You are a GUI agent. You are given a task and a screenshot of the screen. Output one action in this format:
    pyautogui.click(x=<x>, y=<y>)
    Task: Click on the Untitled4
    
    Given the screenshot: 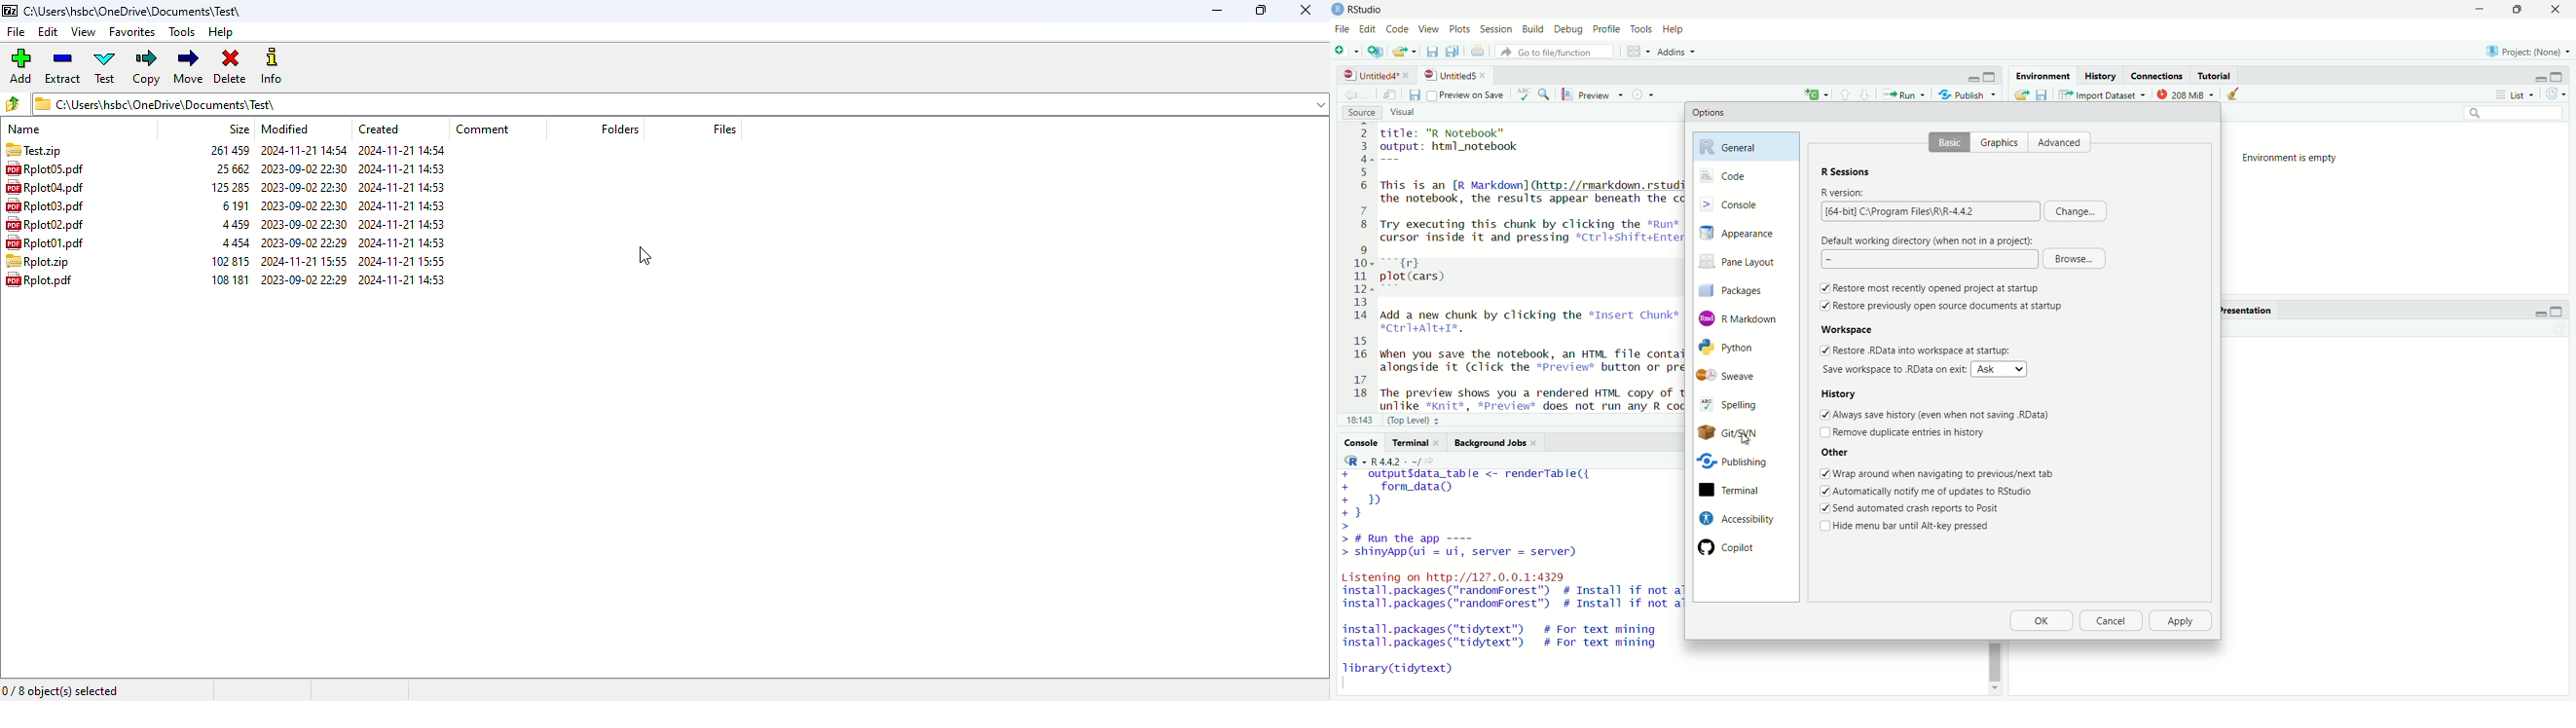 What is the action you would take?
    pyautogui.click(x=1367, y=75)
    